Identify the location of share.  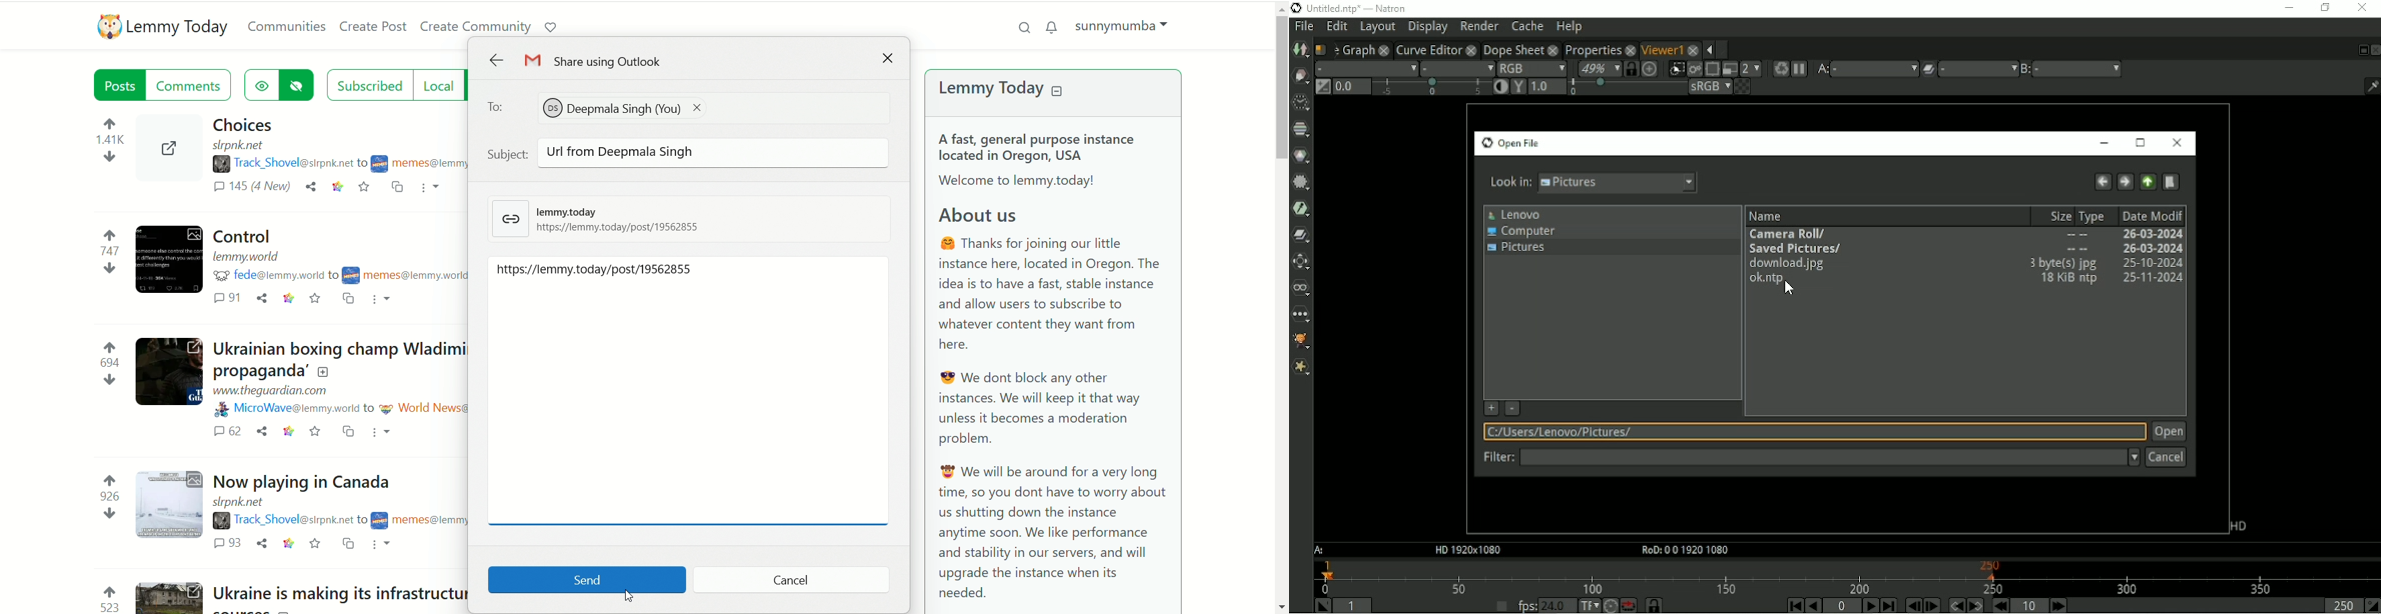
(262, 298).